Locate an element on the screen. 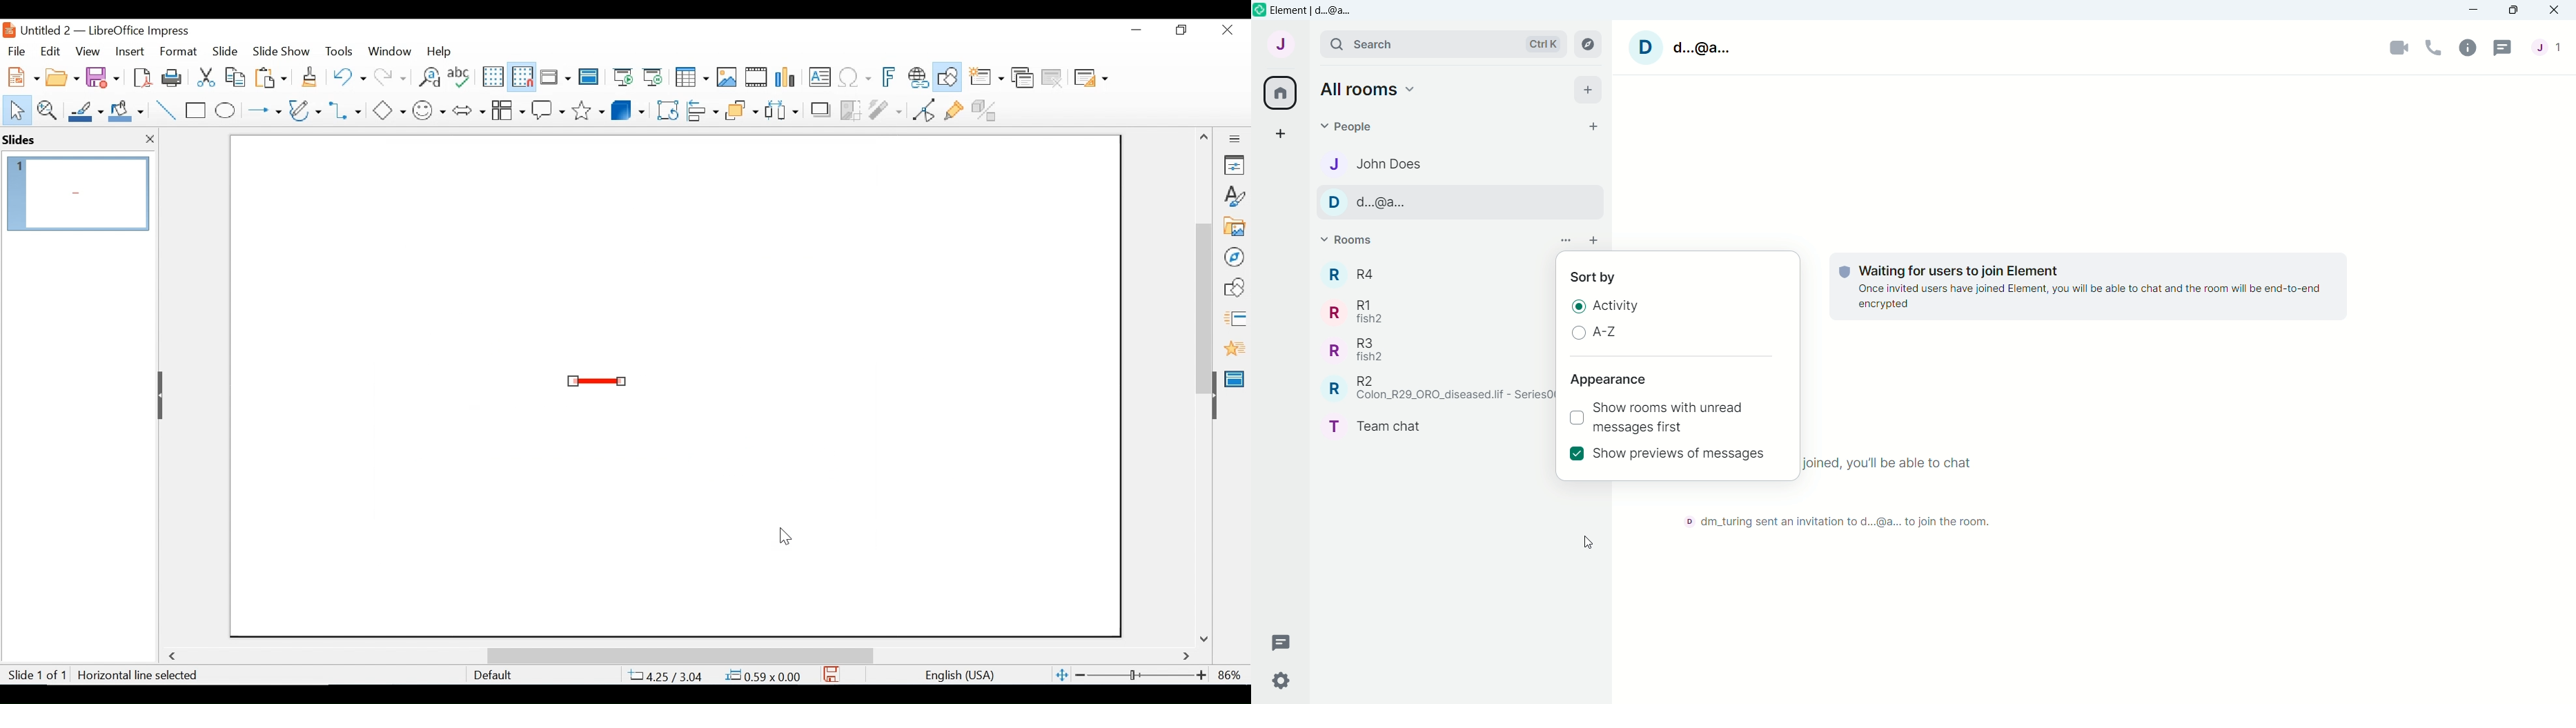  All rooms is located at coordinates (1279, 92).